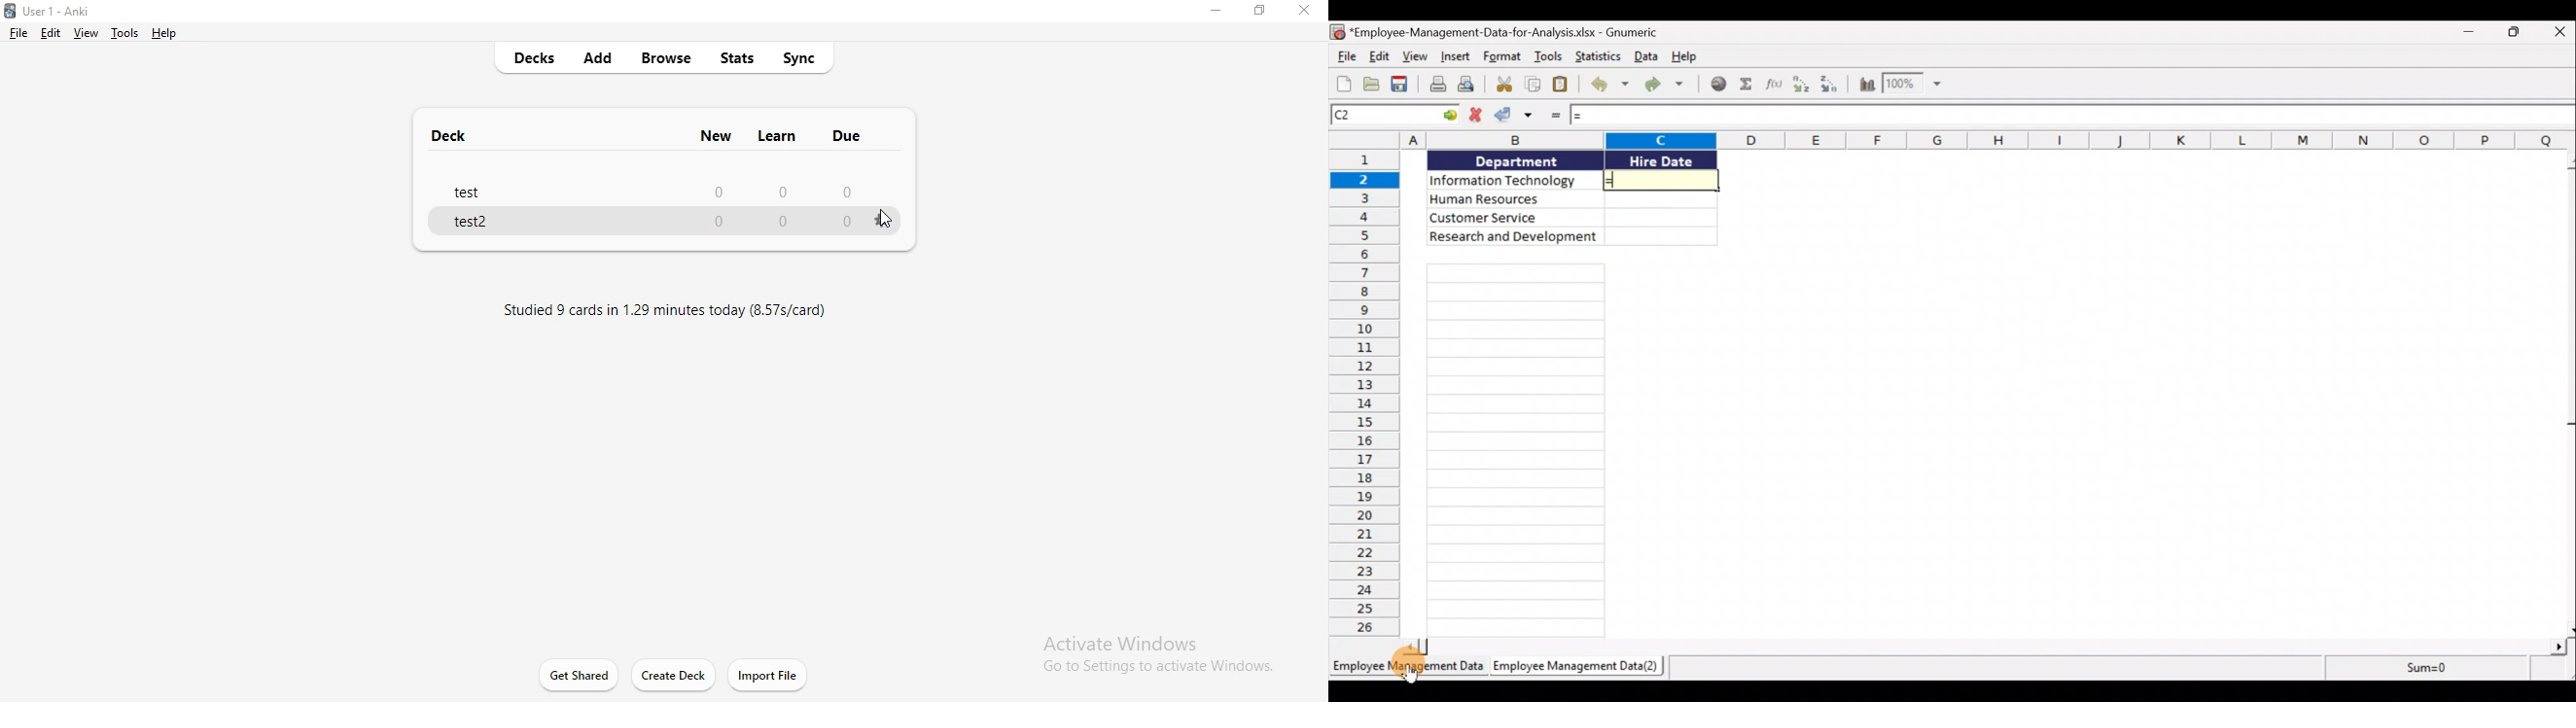 This screenshot has height=728, width=2576. Describe the element at coordinates (532, 59) in the screenshot. I see `decks` at that location.